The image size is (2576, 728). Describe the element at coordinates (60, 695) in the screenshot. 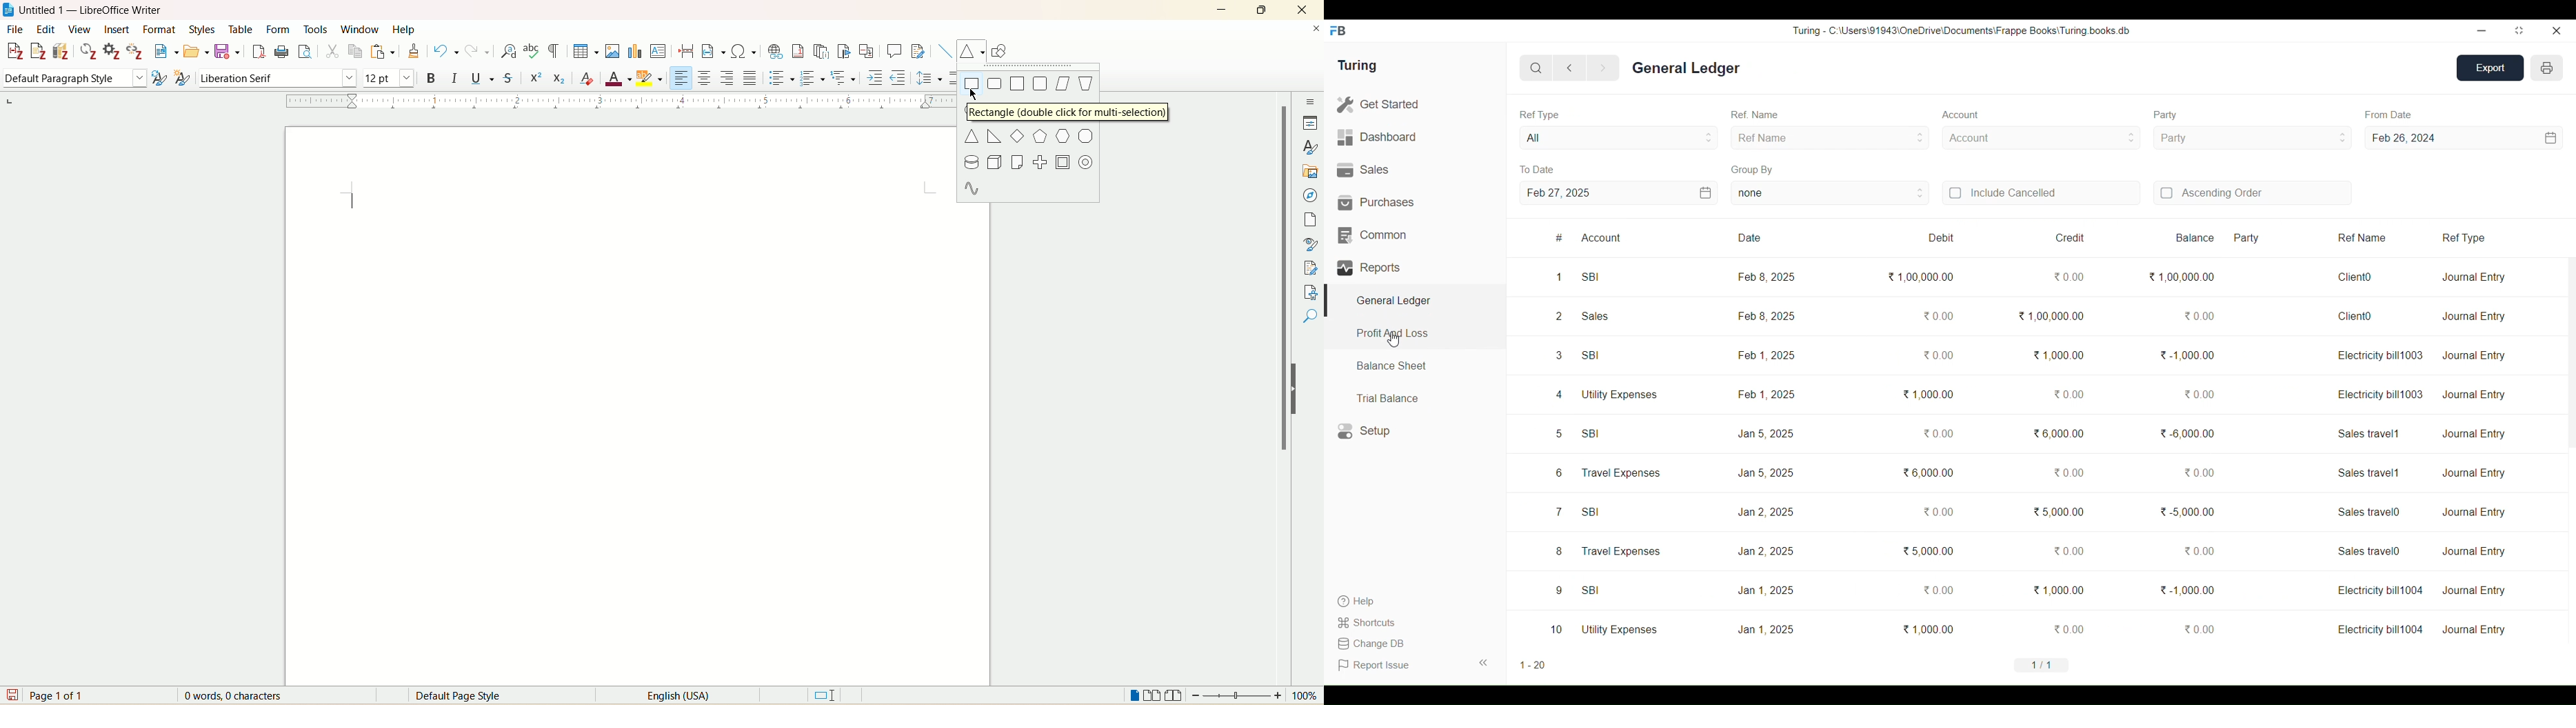

I see `page 1 of 1` at that location.